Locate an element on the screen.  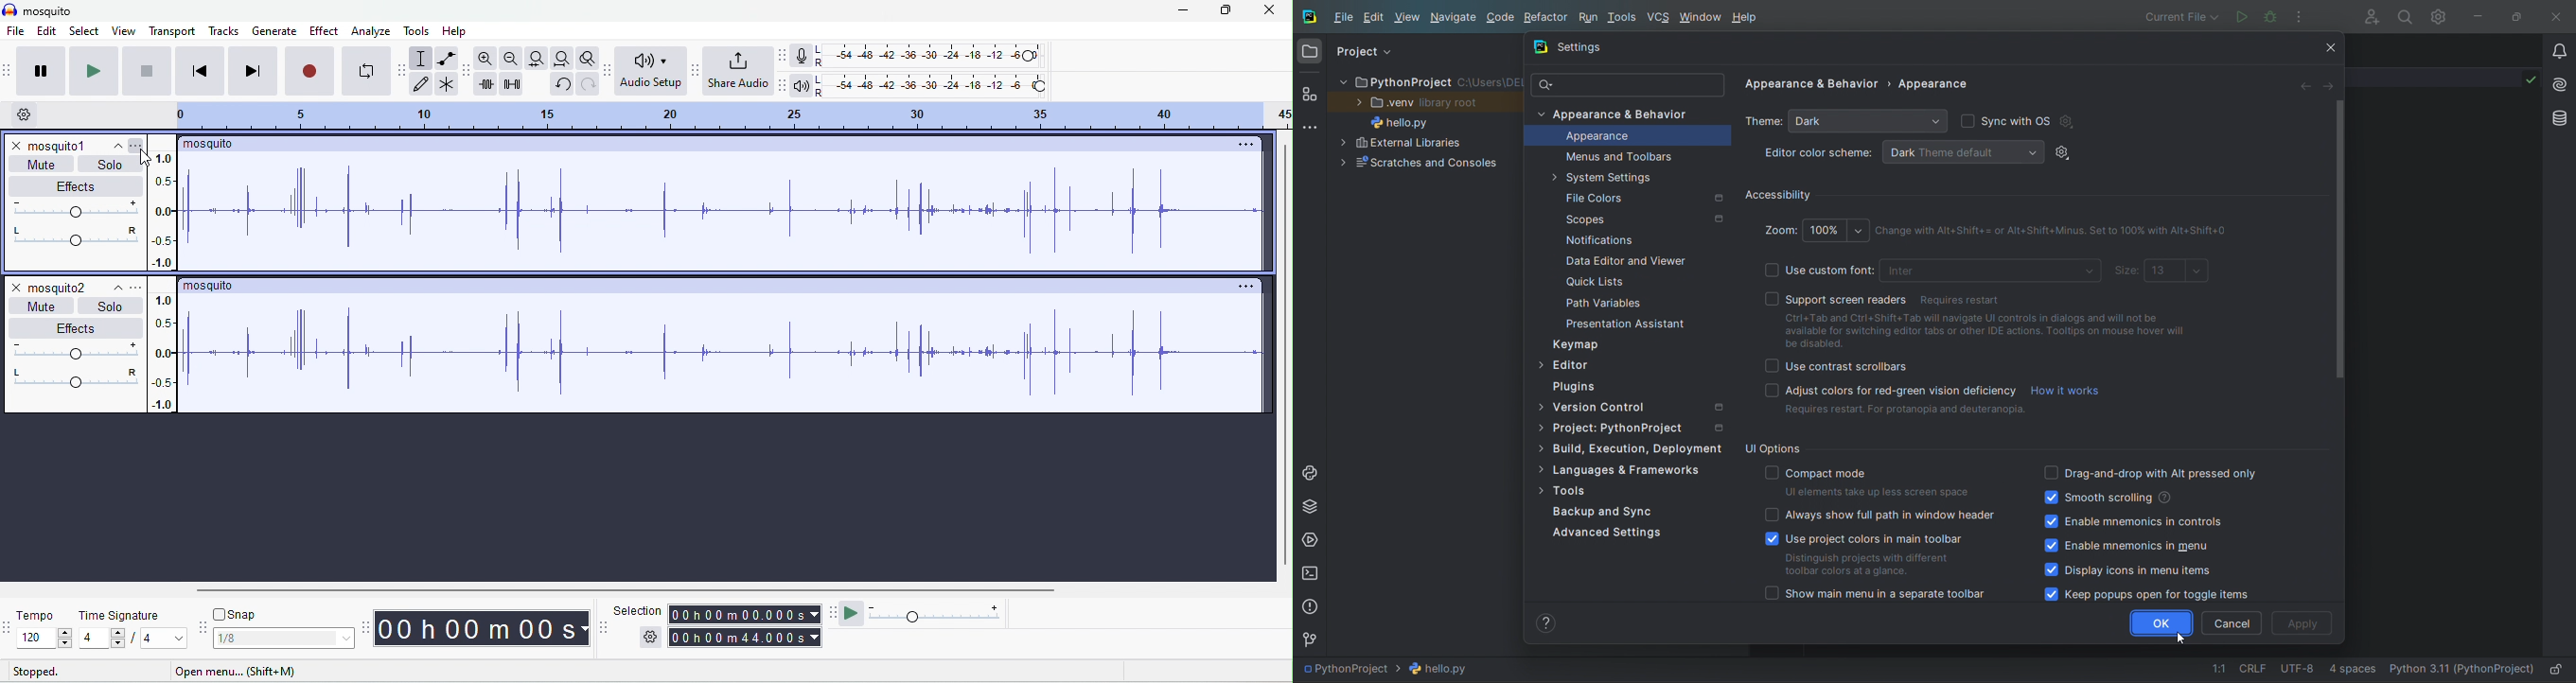
plugins option is located at coordinates (1633, 388).